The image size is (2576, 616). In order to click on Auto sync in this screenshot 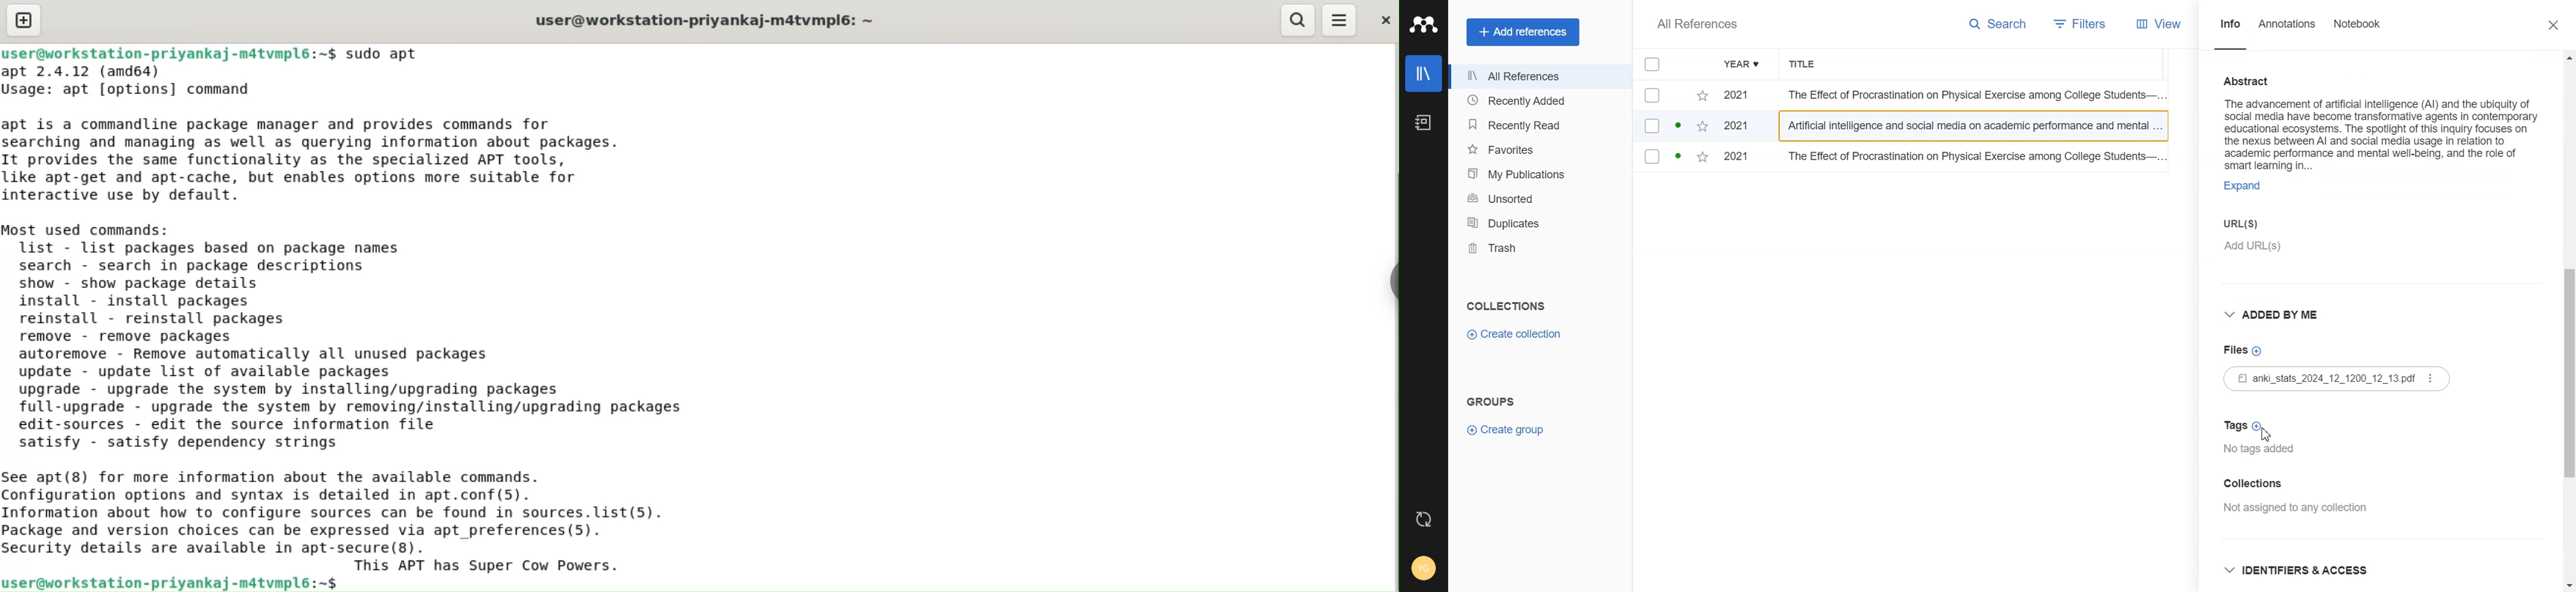, I will do `click(1424, 518)`.